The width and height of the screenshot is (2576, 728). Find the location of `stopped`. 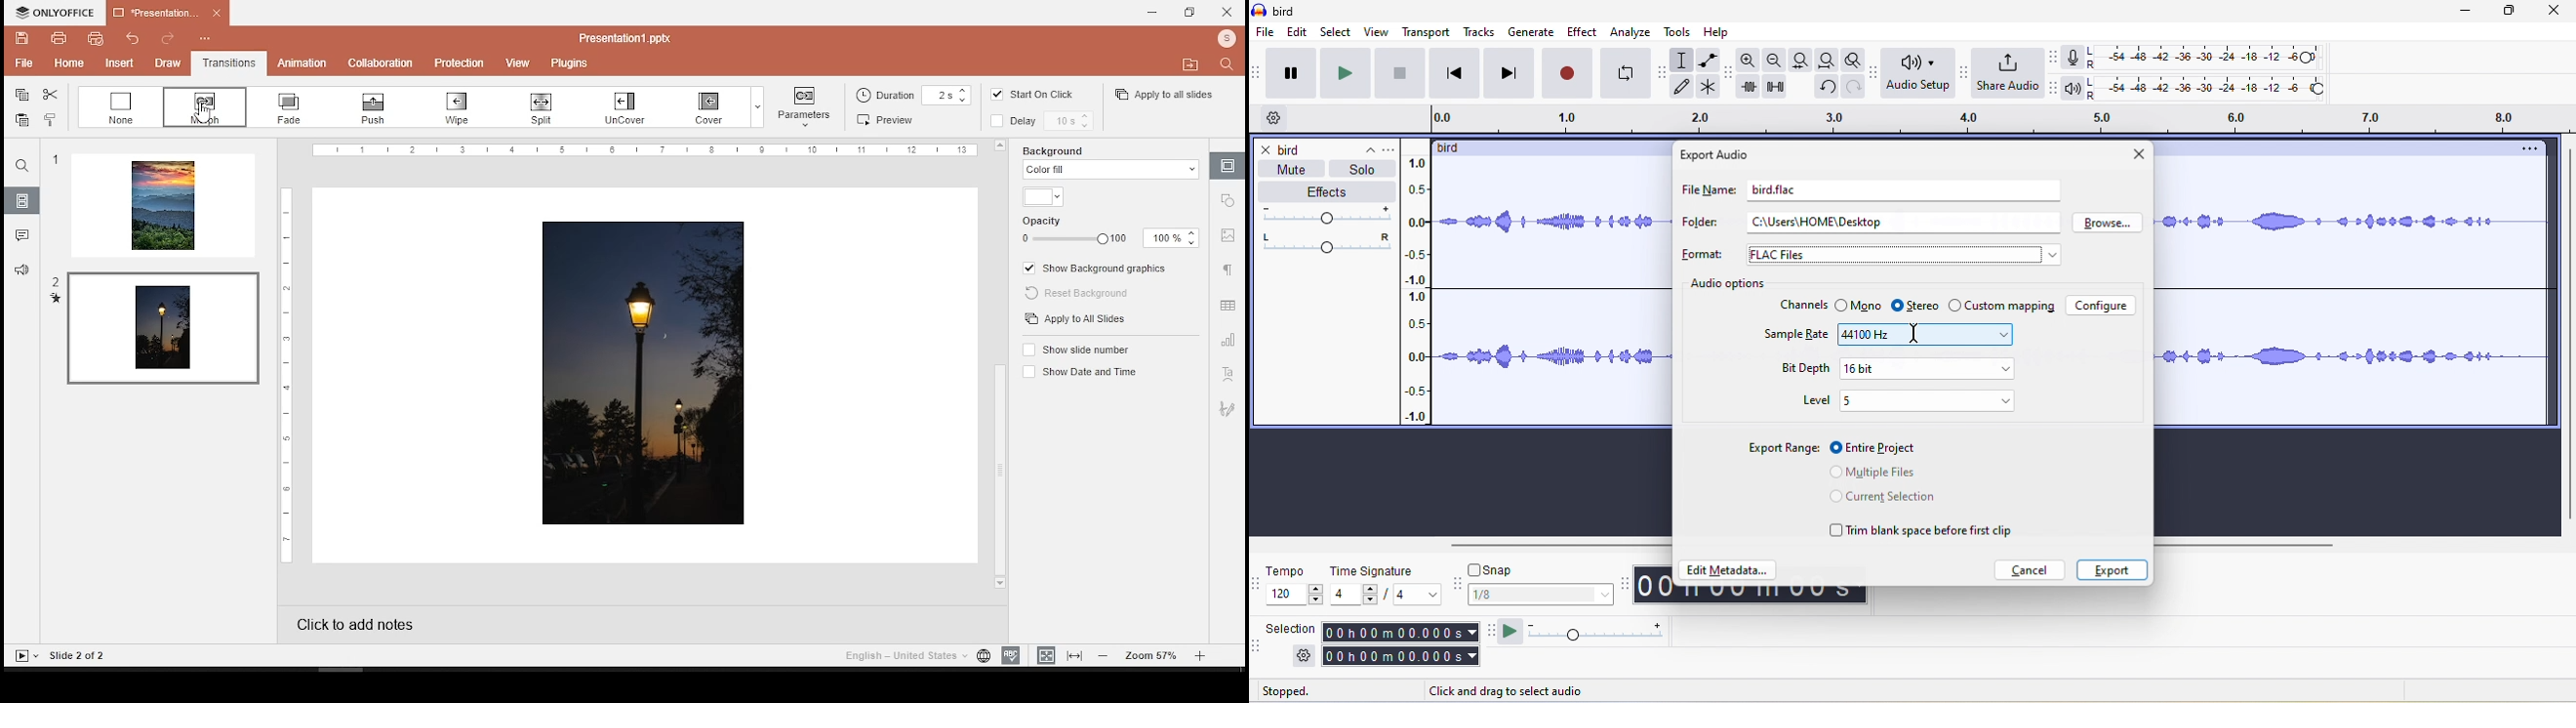

stopped is located at coordinates (1306, 692).